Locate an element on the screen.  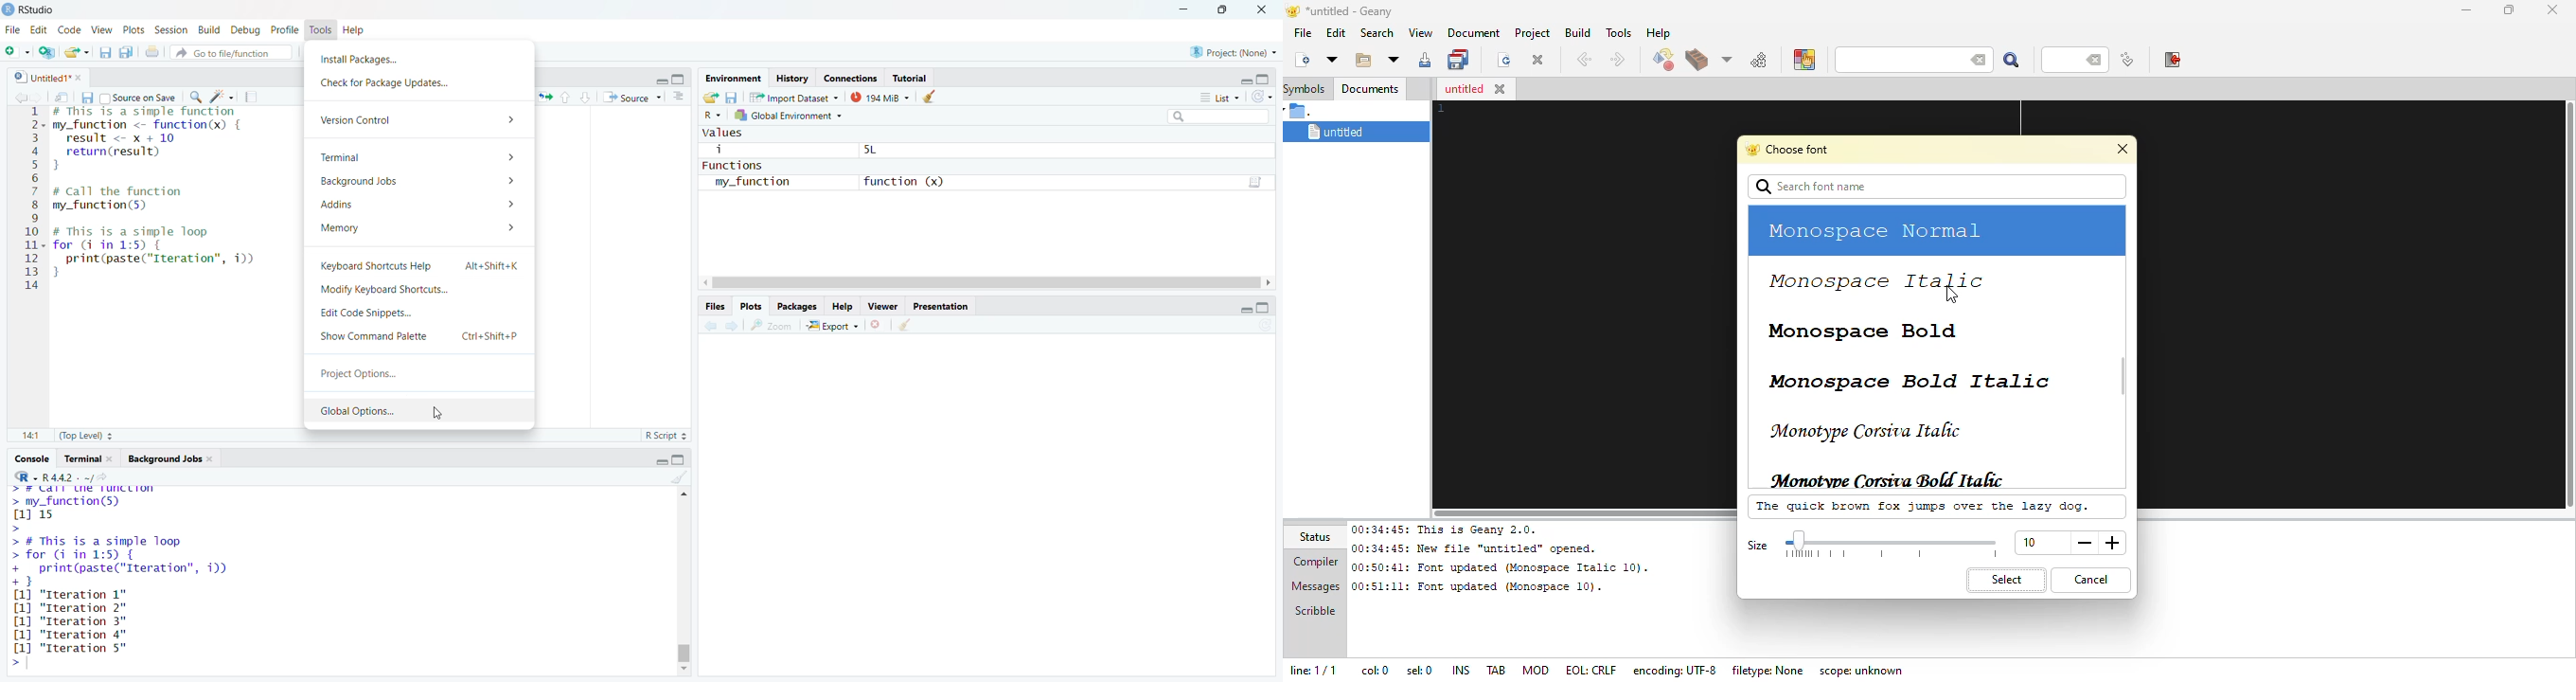
open an existing file is located at coordinates (78, 51).